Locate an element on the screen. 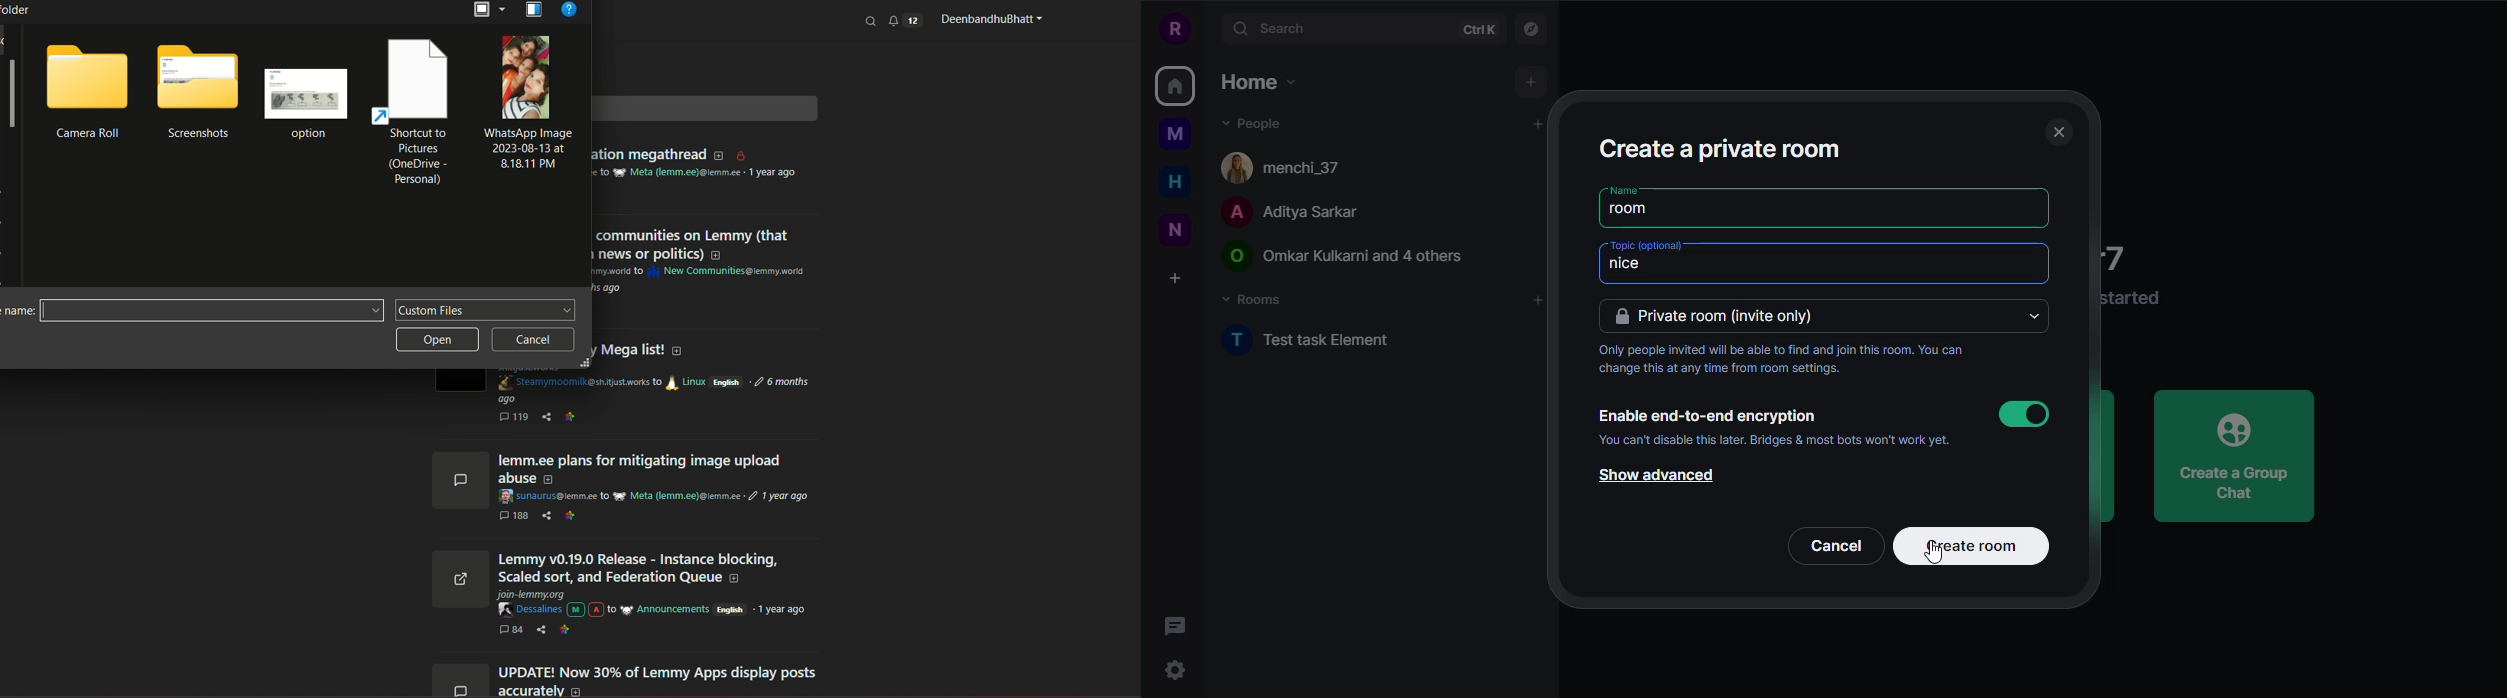 The width and height of the screenshot is (2520, 700). Screenshots is located at coordinates (198, 133).